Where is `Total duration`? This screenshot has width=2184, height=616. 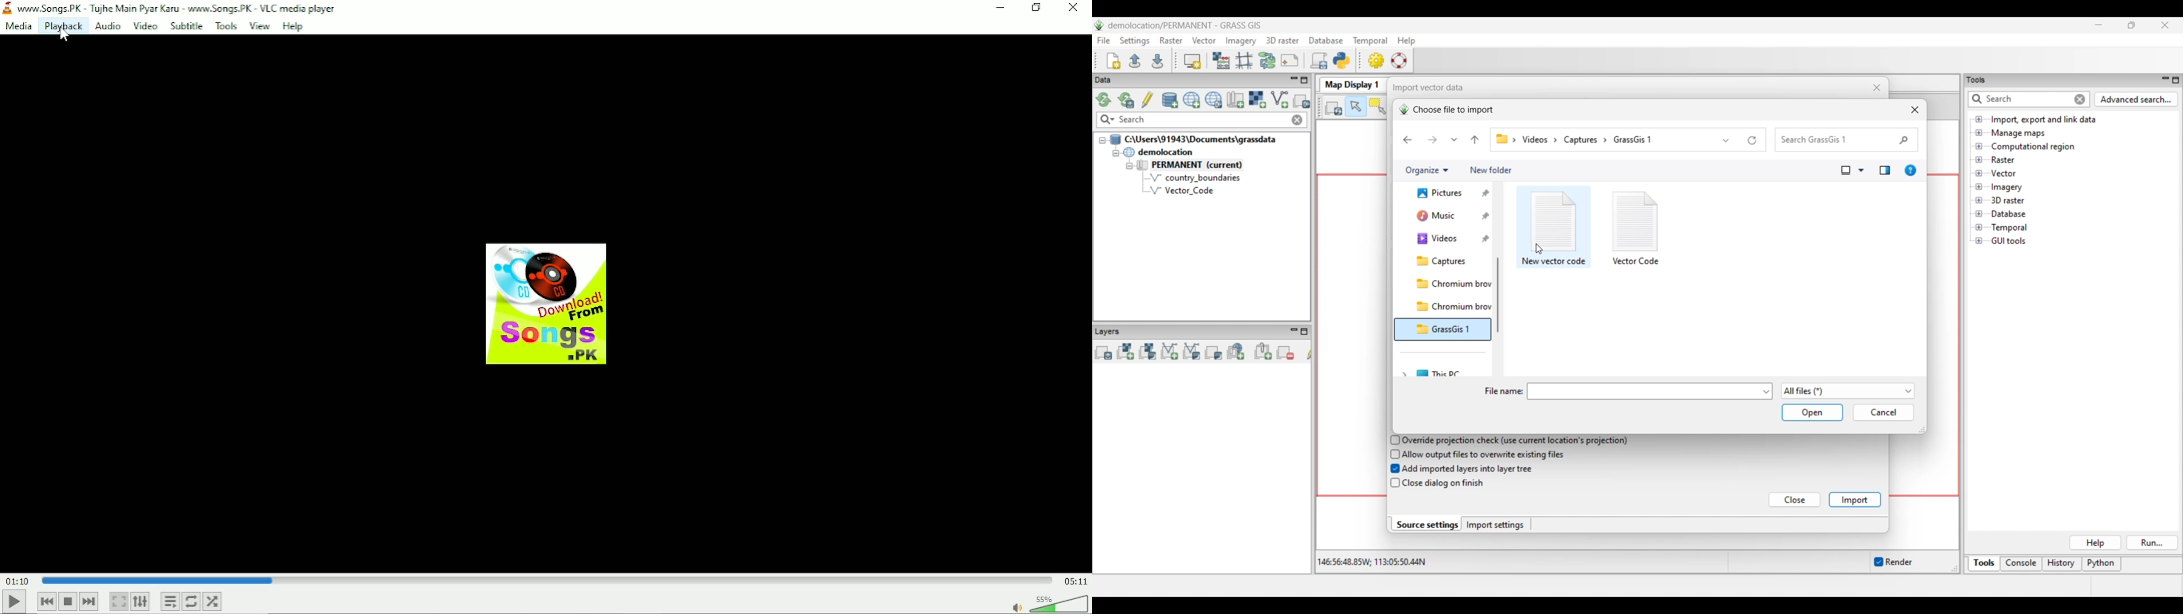
Total duration is located at coordinates (1076, 582).